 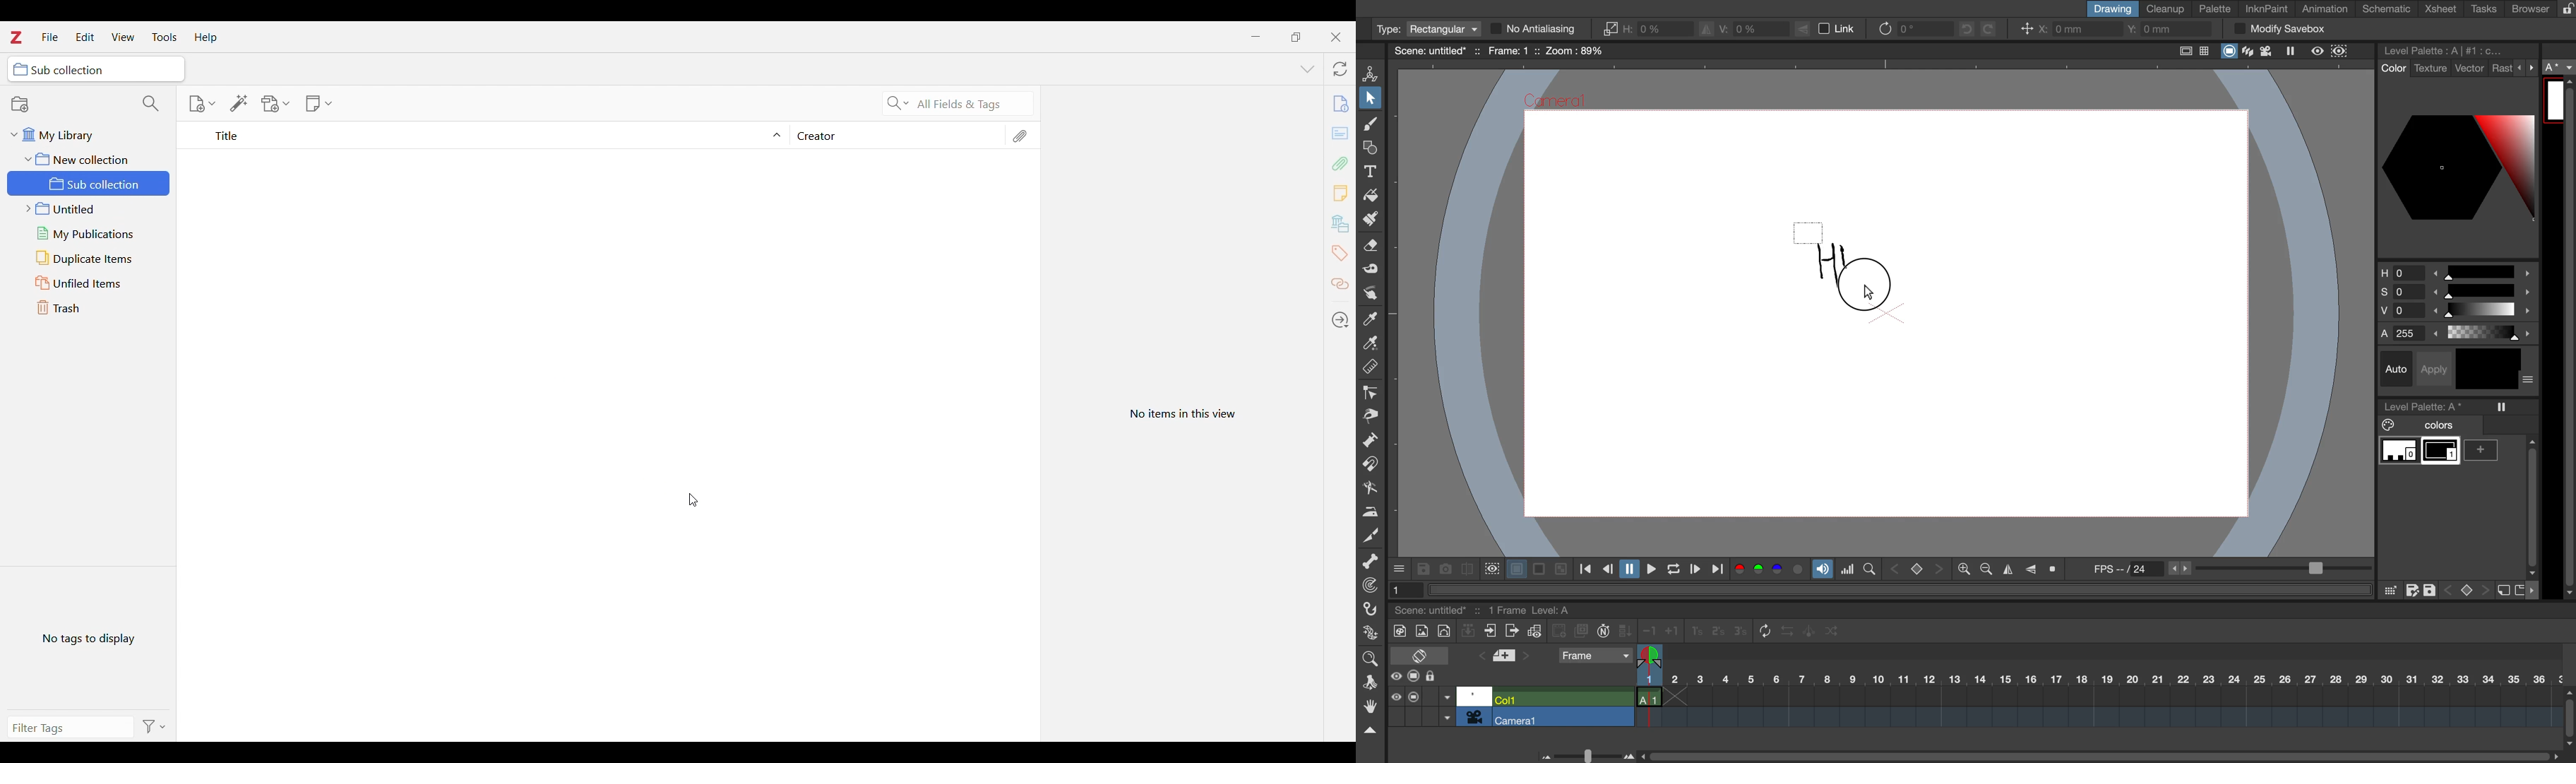 I want to click on Trash folder, so click(x=88, y=283).